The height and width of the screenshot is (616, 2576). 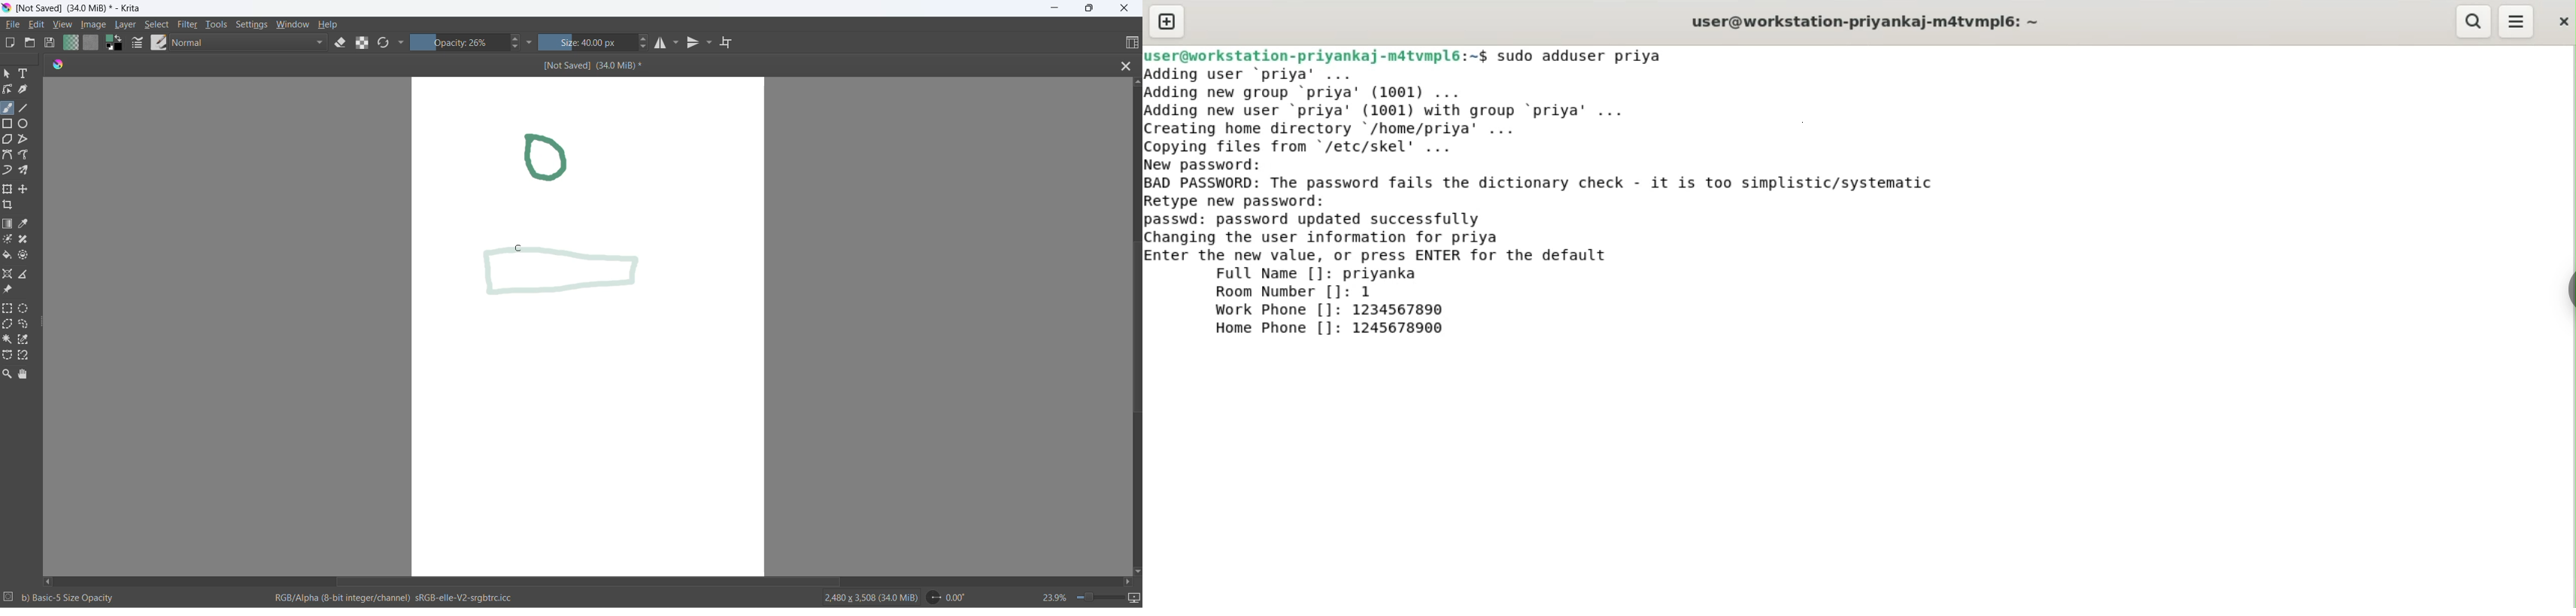 I want to click on reload original presets, so click(x=384, y=42).